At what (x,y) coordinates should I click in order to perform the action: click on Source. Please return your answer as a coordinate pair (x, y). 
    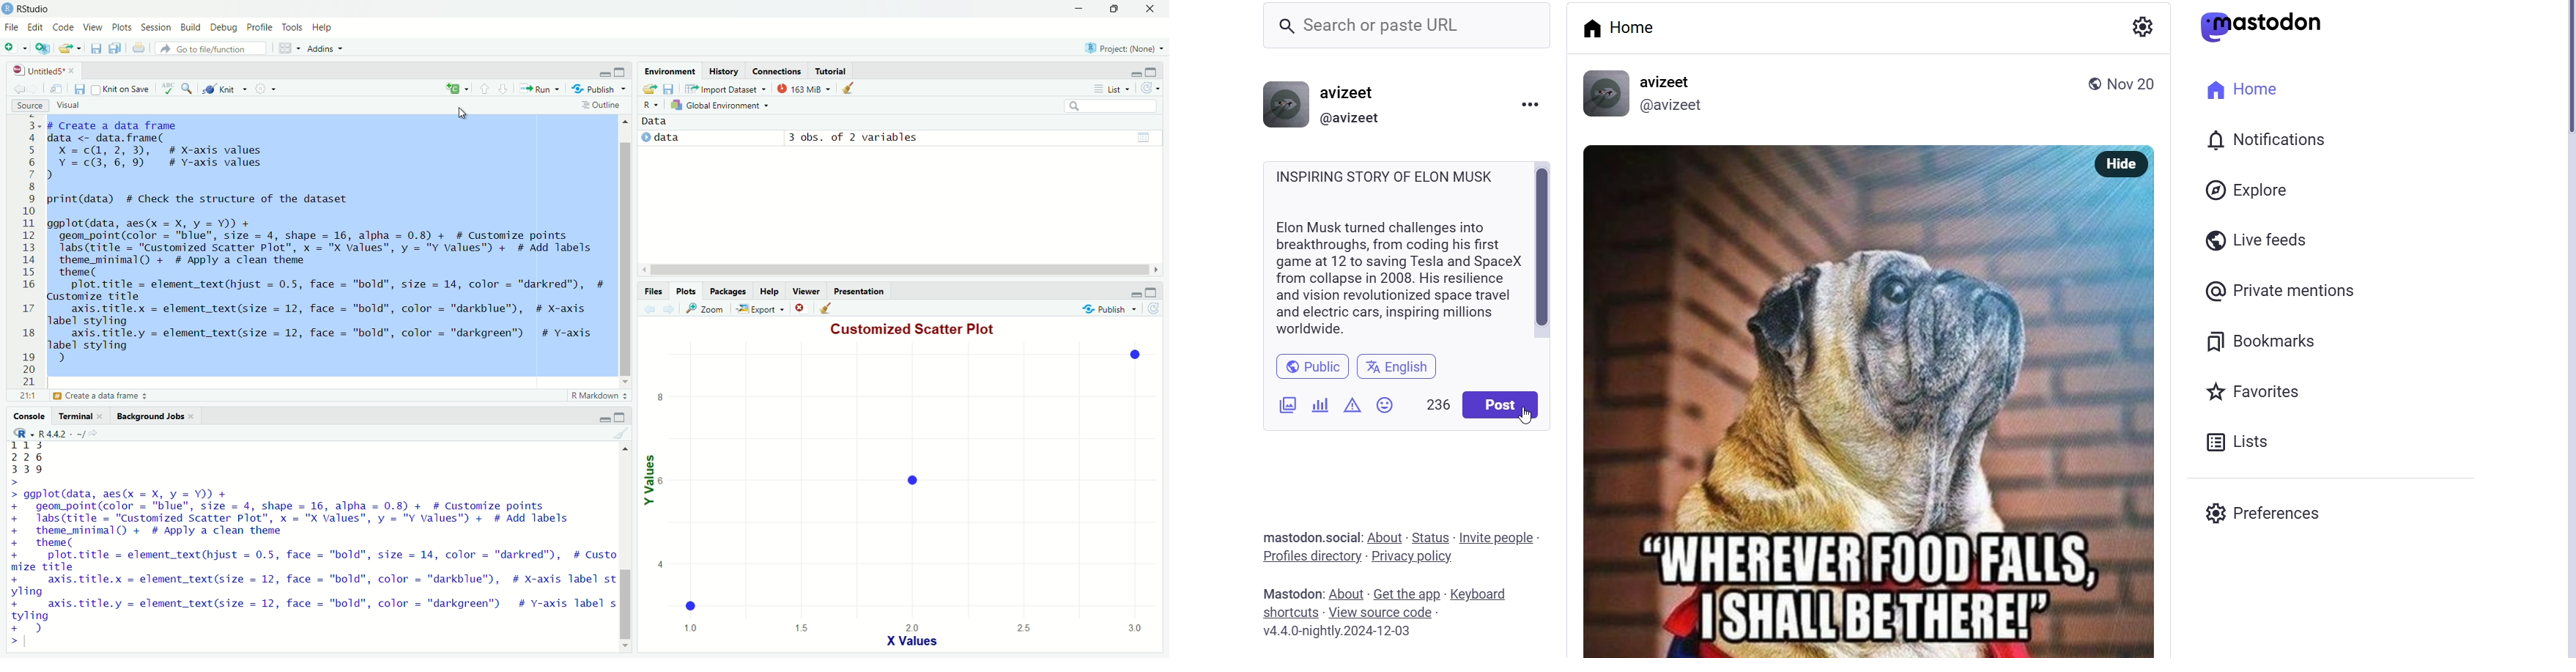
    Looking at the image, I should click on (27, 106).